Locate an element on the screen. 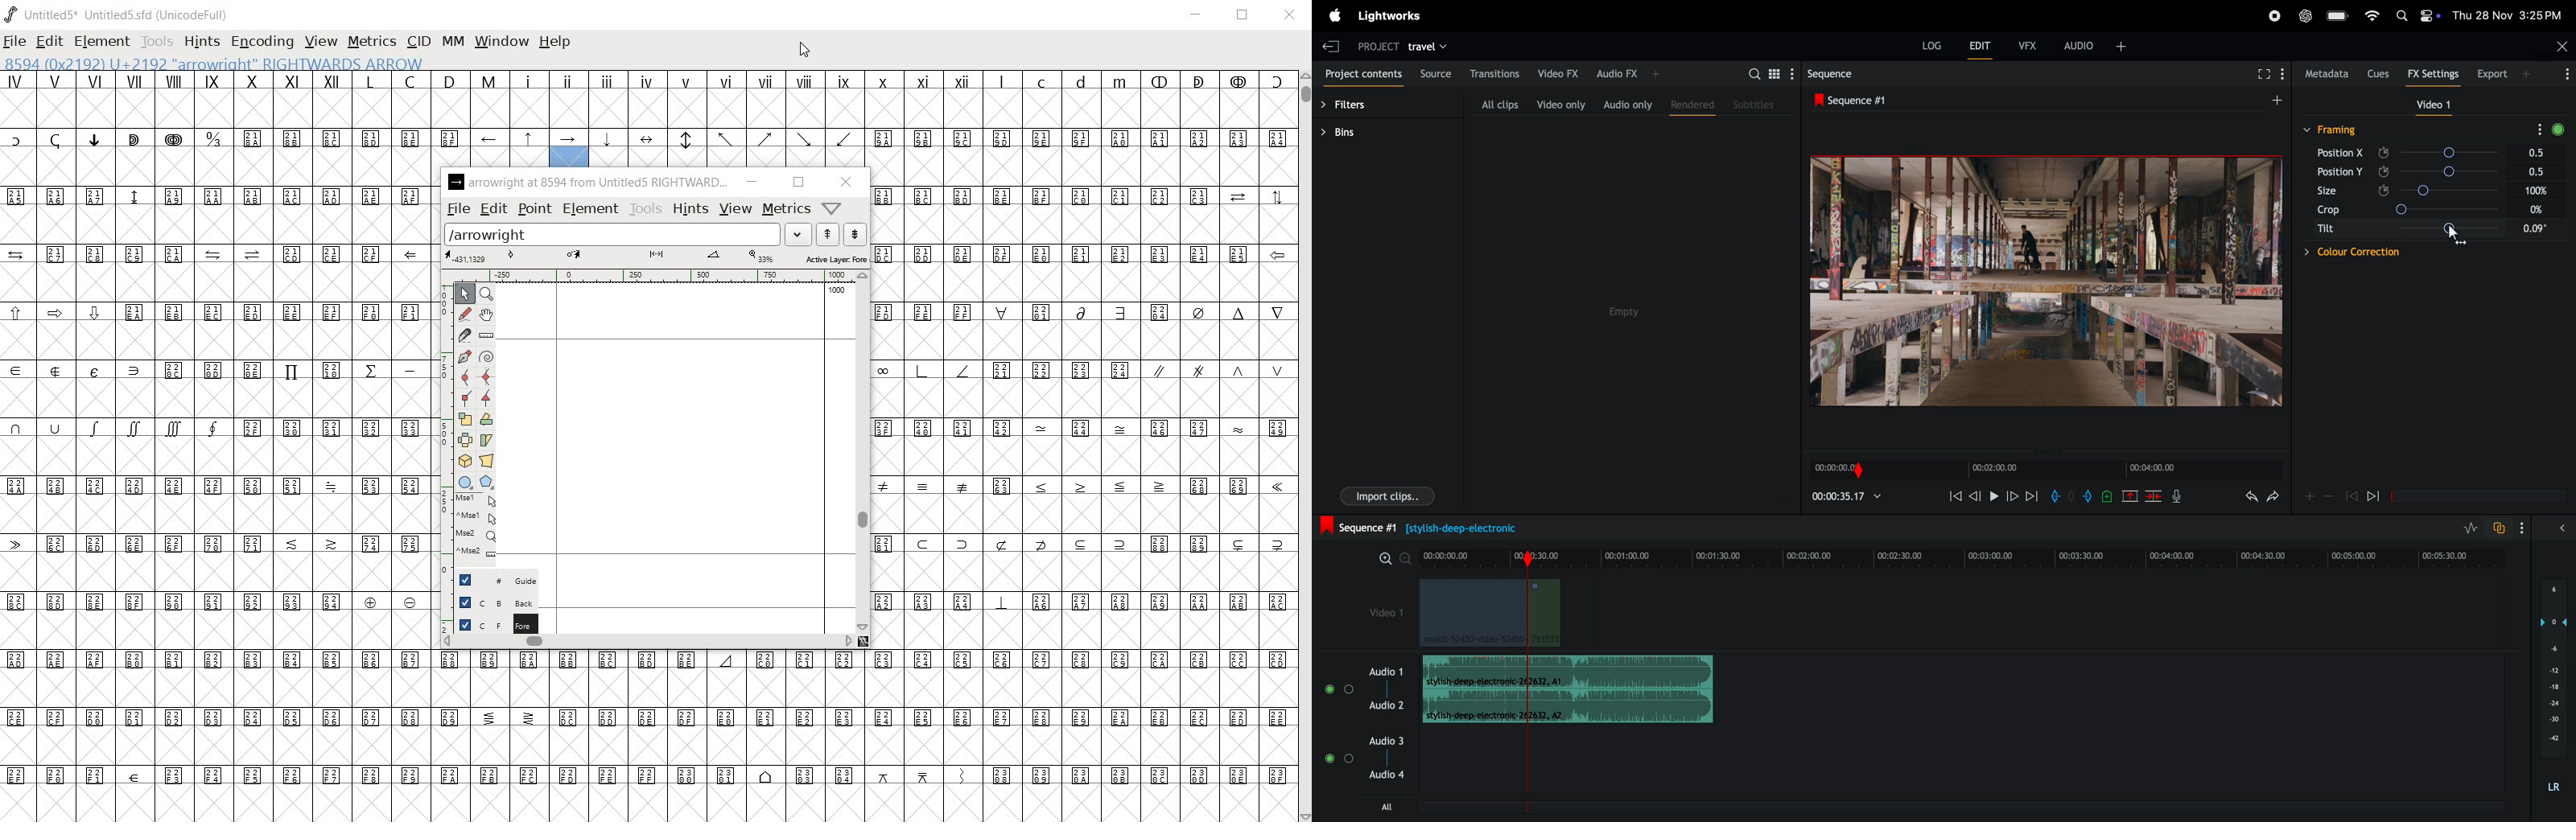 The width and height of the screenshot is (2576, 840). glyph characters is located at coordinates (943, 118).